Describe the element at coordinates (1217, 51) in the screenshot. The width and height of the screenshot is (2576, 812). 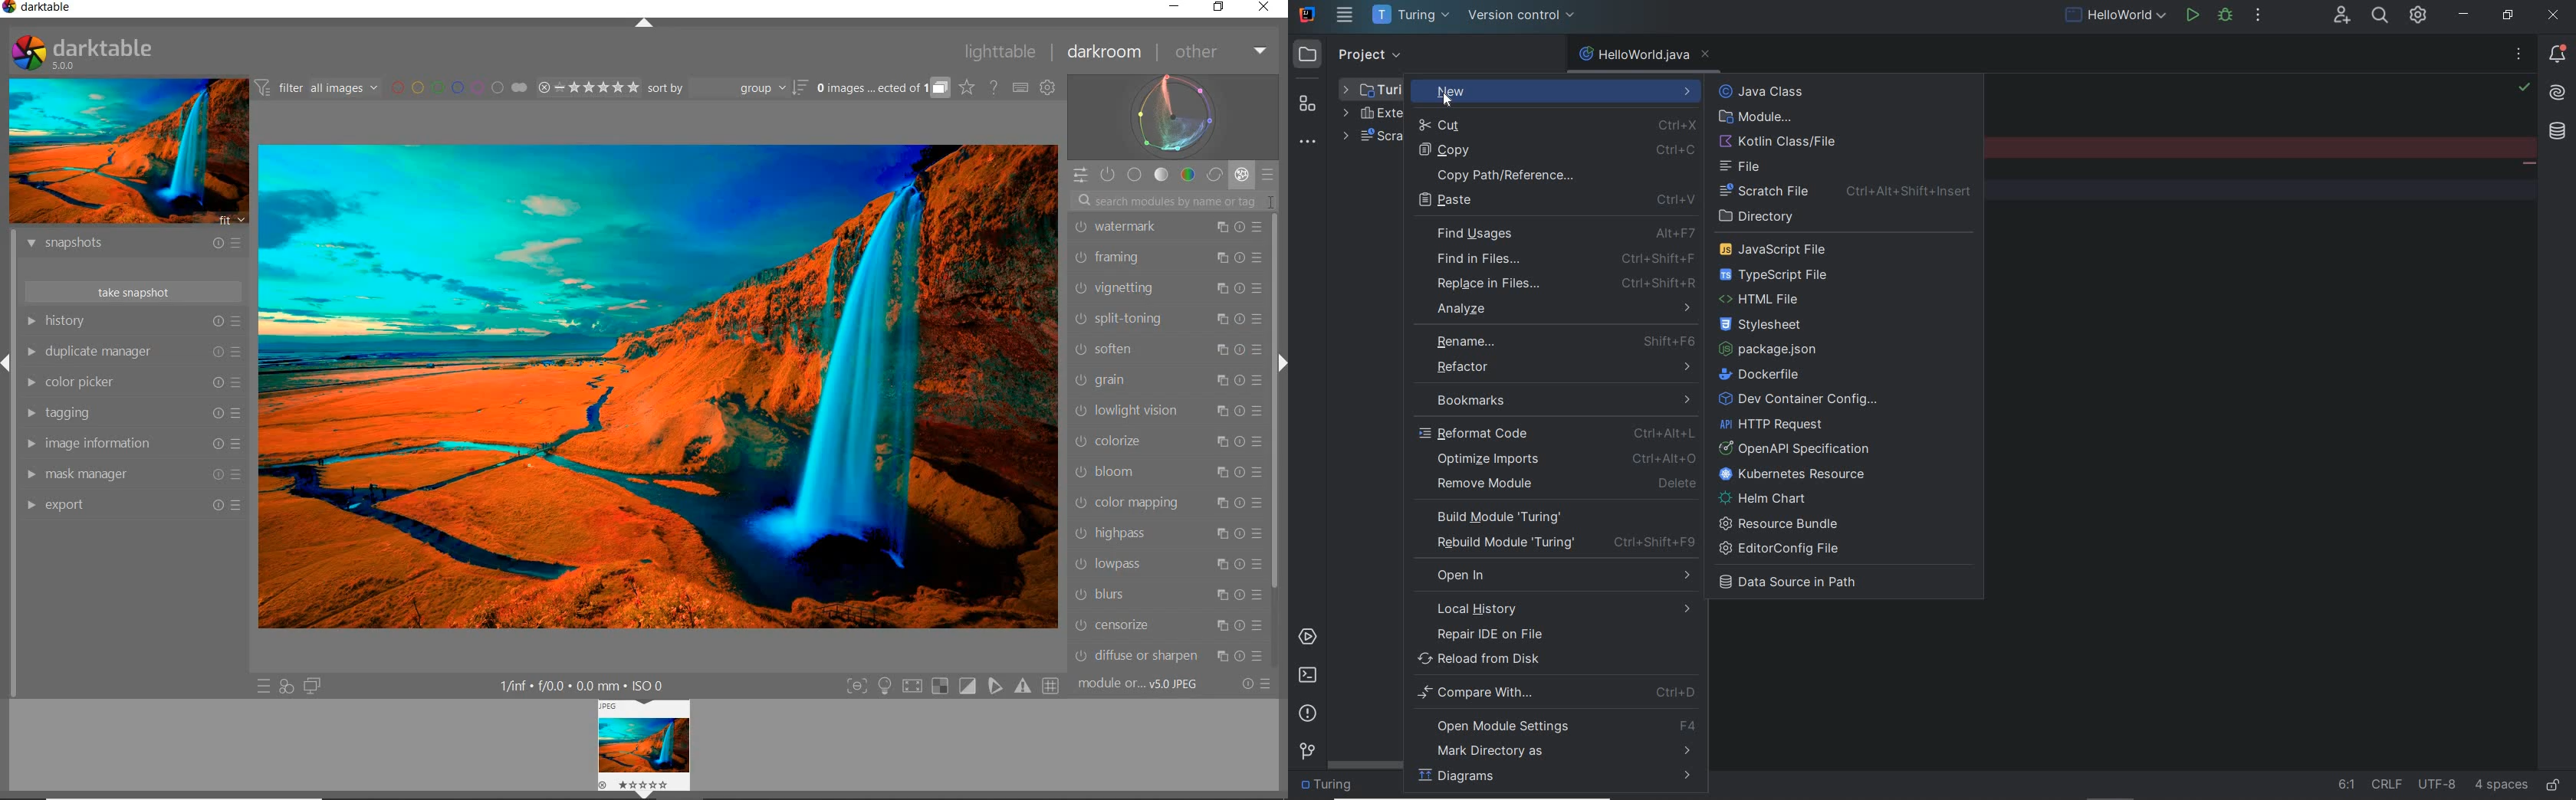
I see `other` at that location.